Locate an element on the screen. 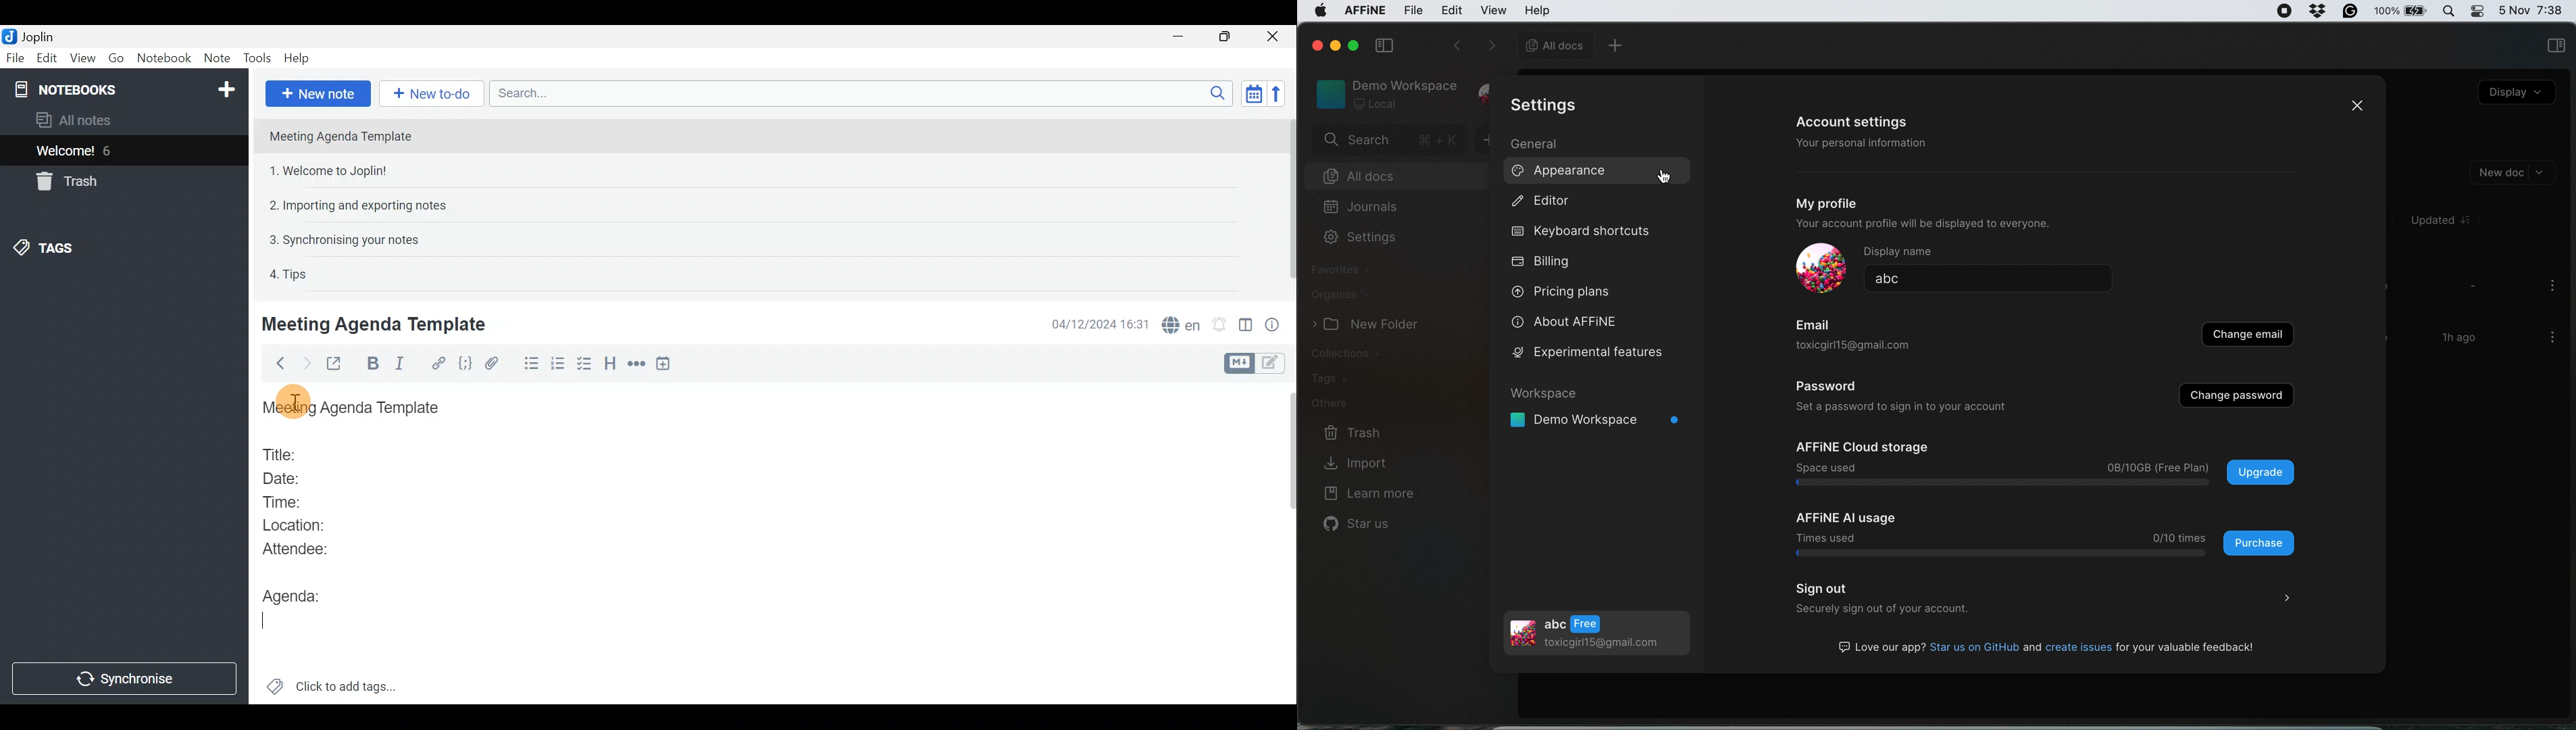 The height and width of the screenshot is (756, 2576). Time: is located at coordinates (282, 500).